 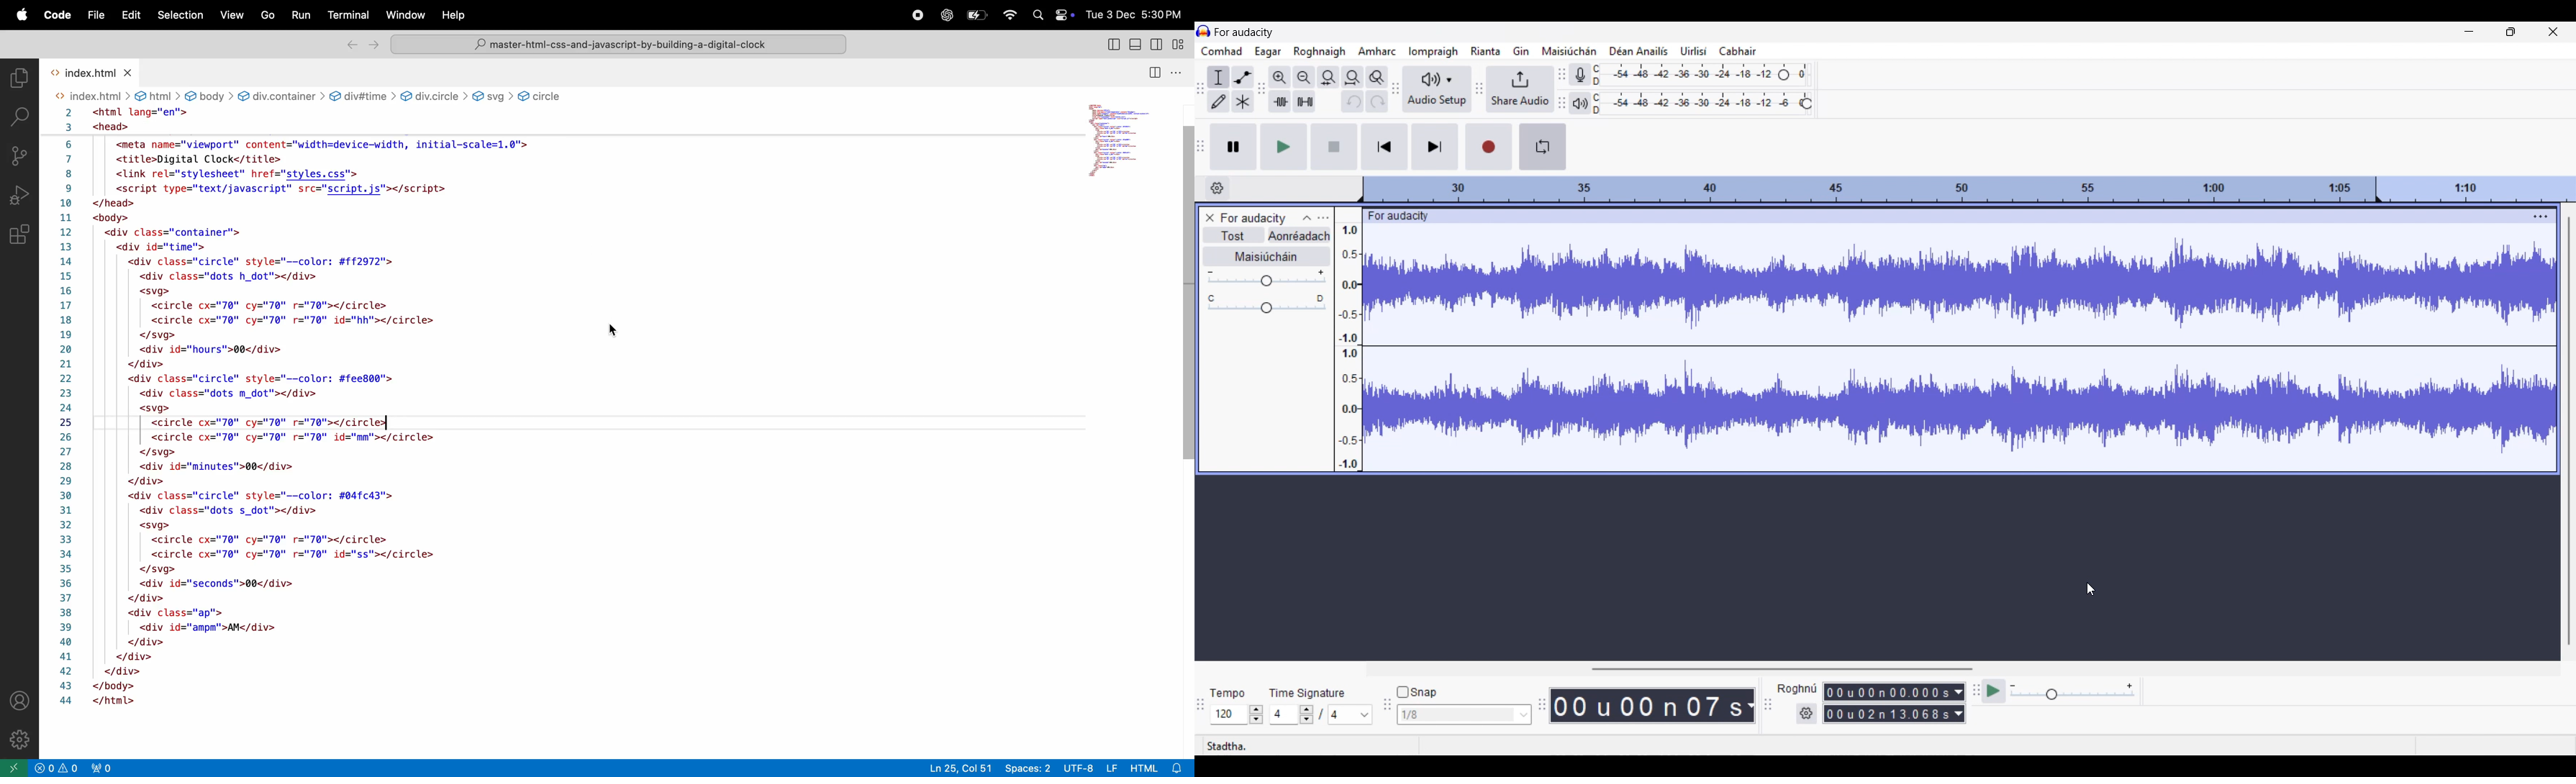 I want to click on Current ptoject, so click(x=1253, y=219).